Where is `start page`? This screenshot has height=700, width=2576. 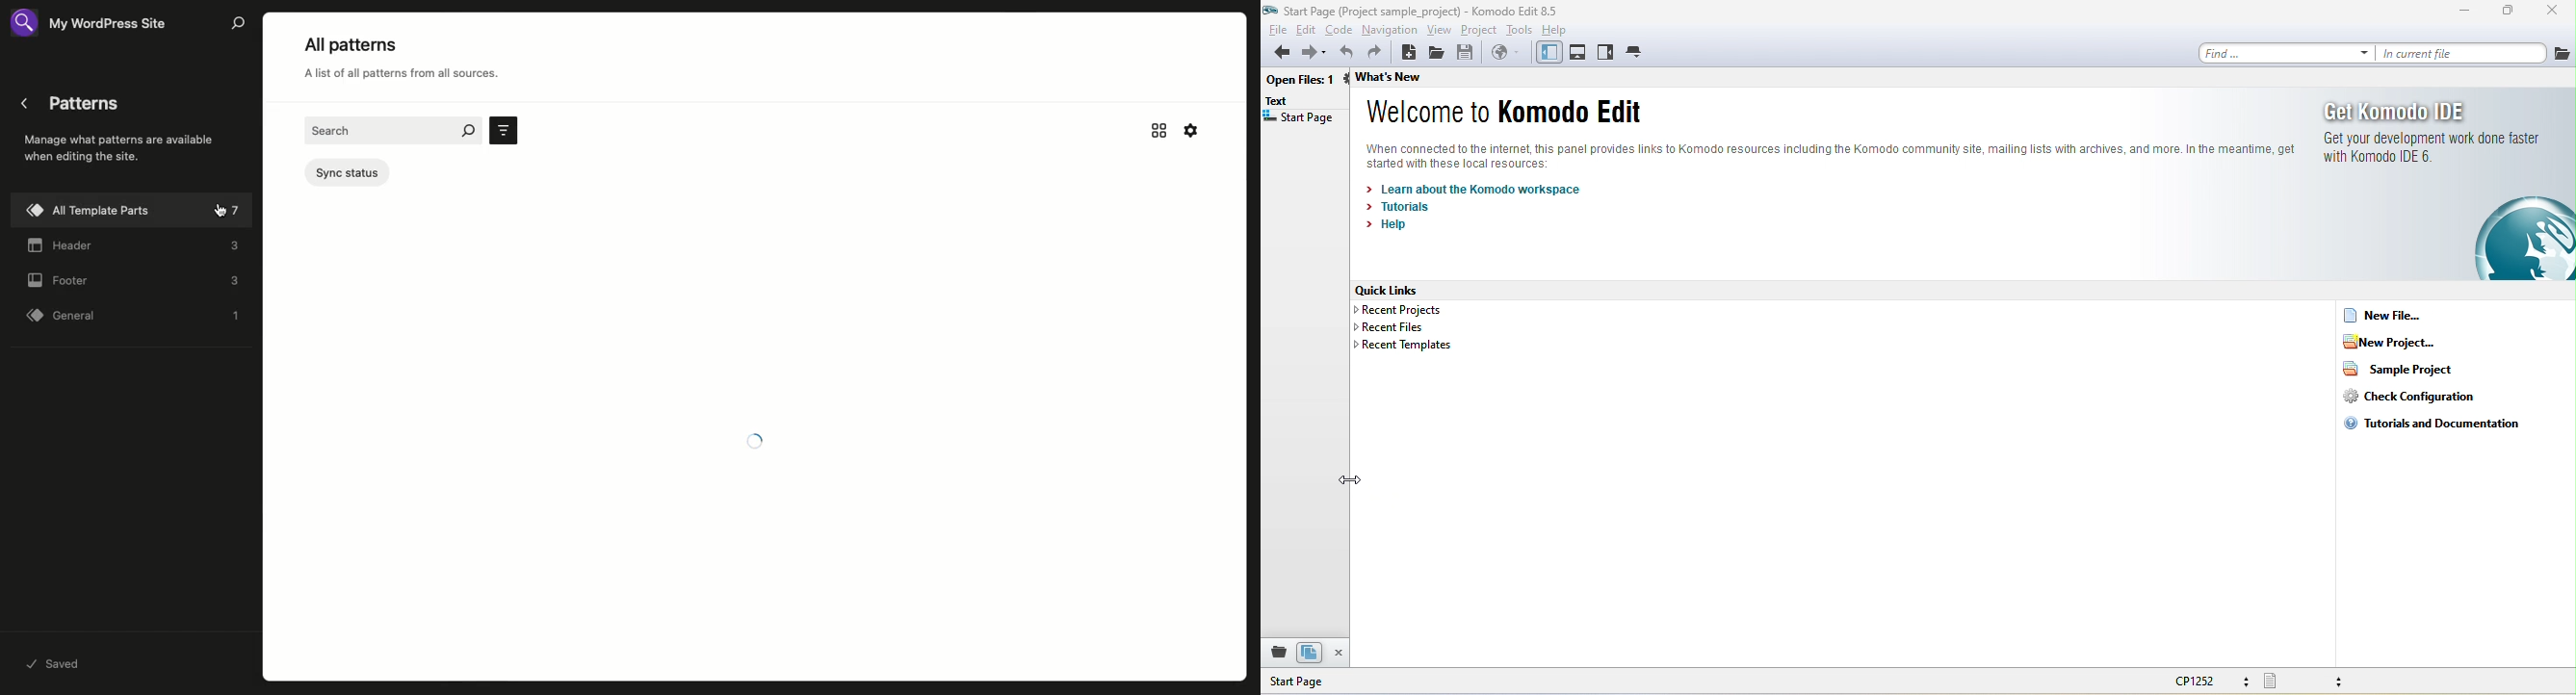
start page is located at coordinates (1332, 682).